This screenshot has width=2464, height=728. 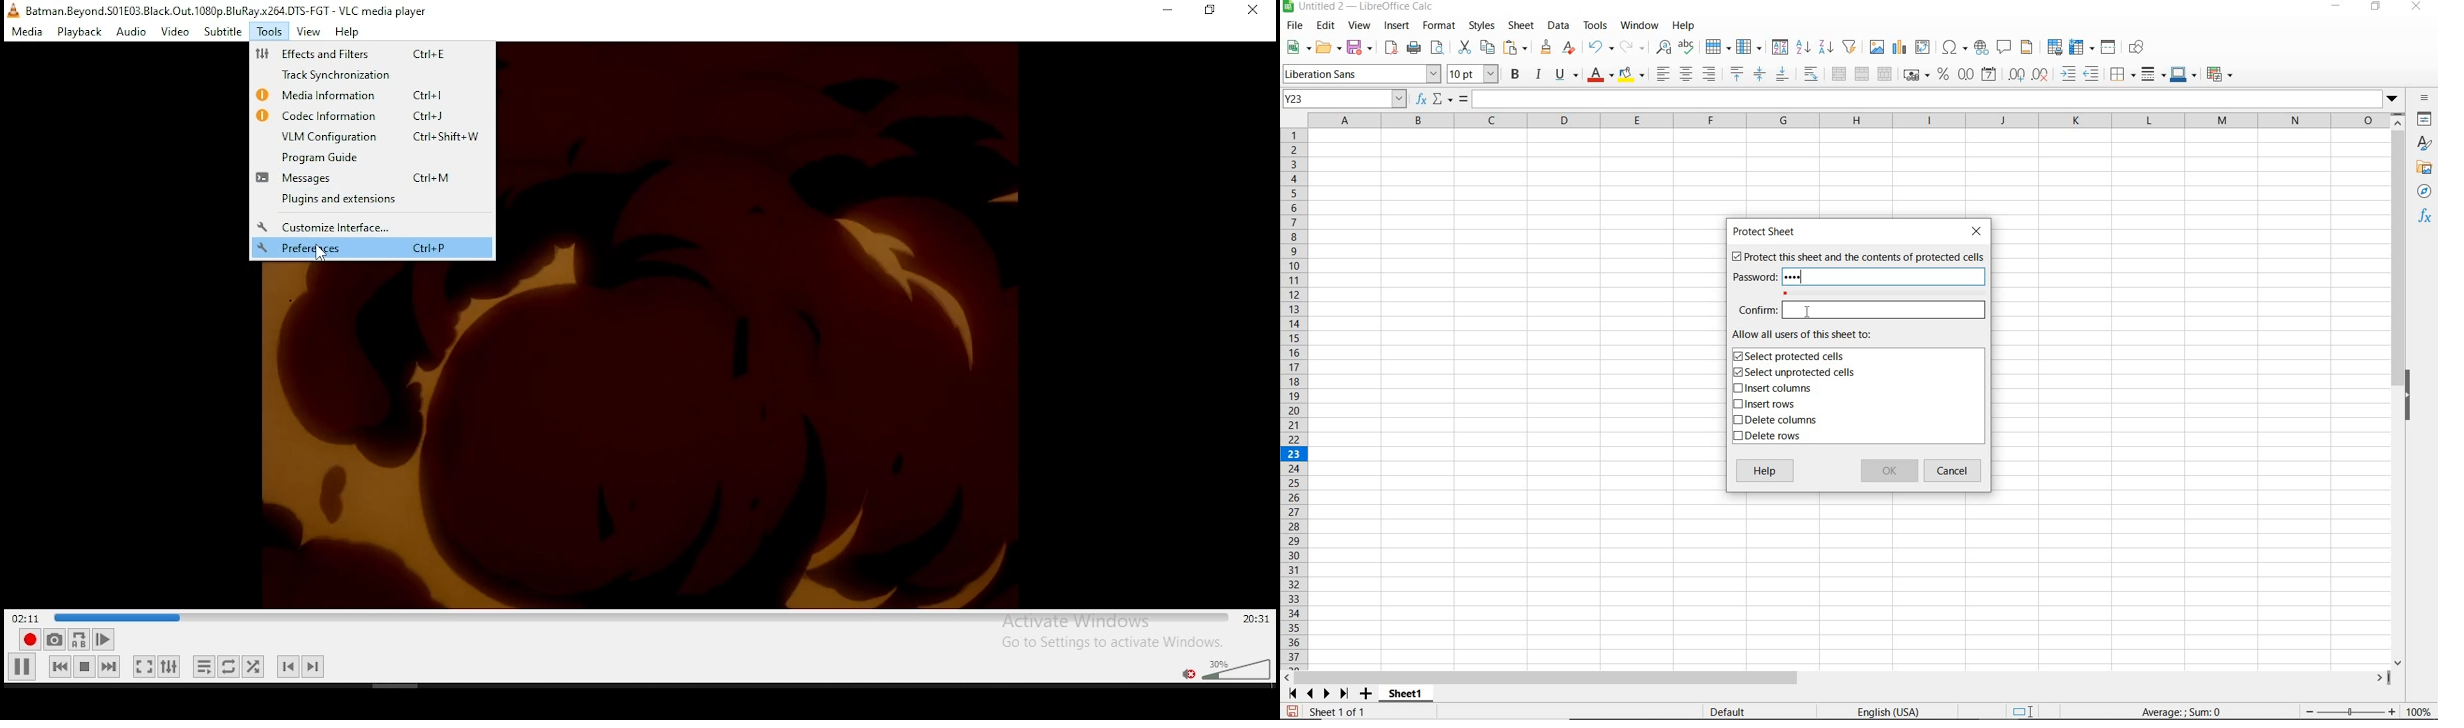 I want to click on CONDITIONAL, so click(x=2219, y=74).